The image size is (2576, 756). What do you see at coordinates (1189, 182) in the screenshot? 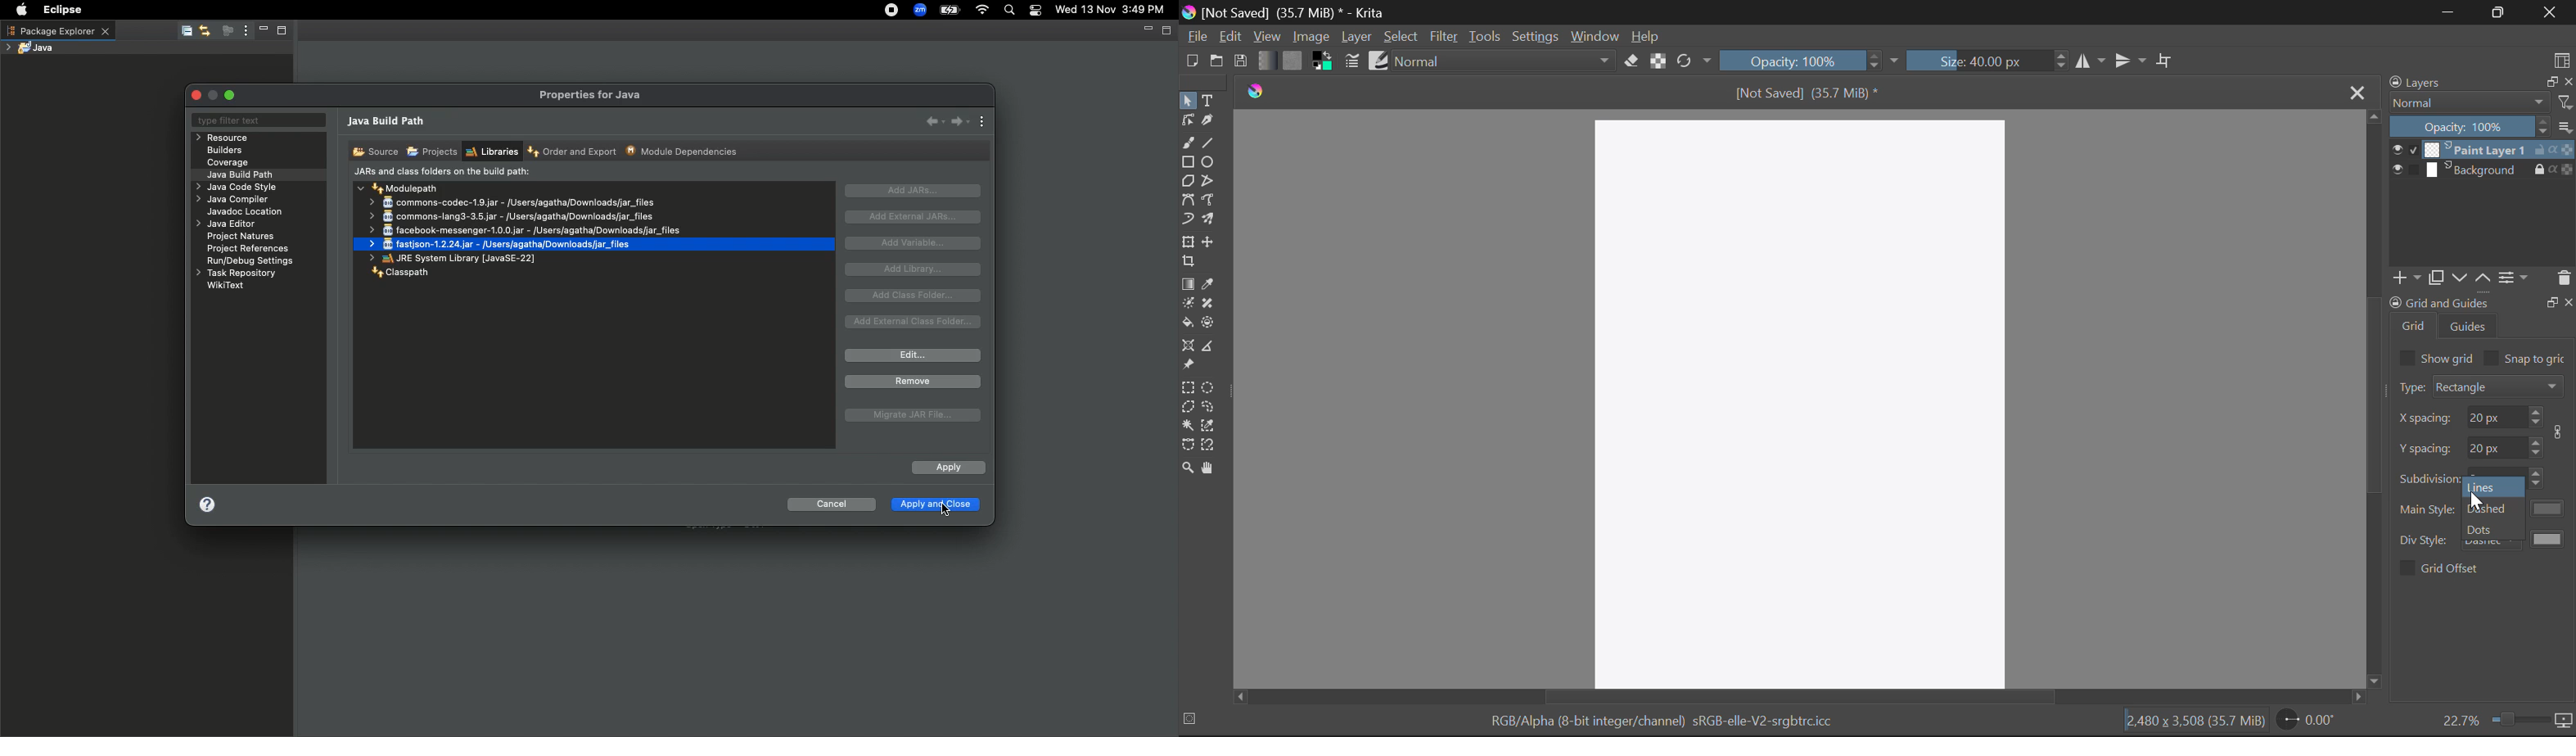
I see `Polygon` at bounding box center [1189, 182].